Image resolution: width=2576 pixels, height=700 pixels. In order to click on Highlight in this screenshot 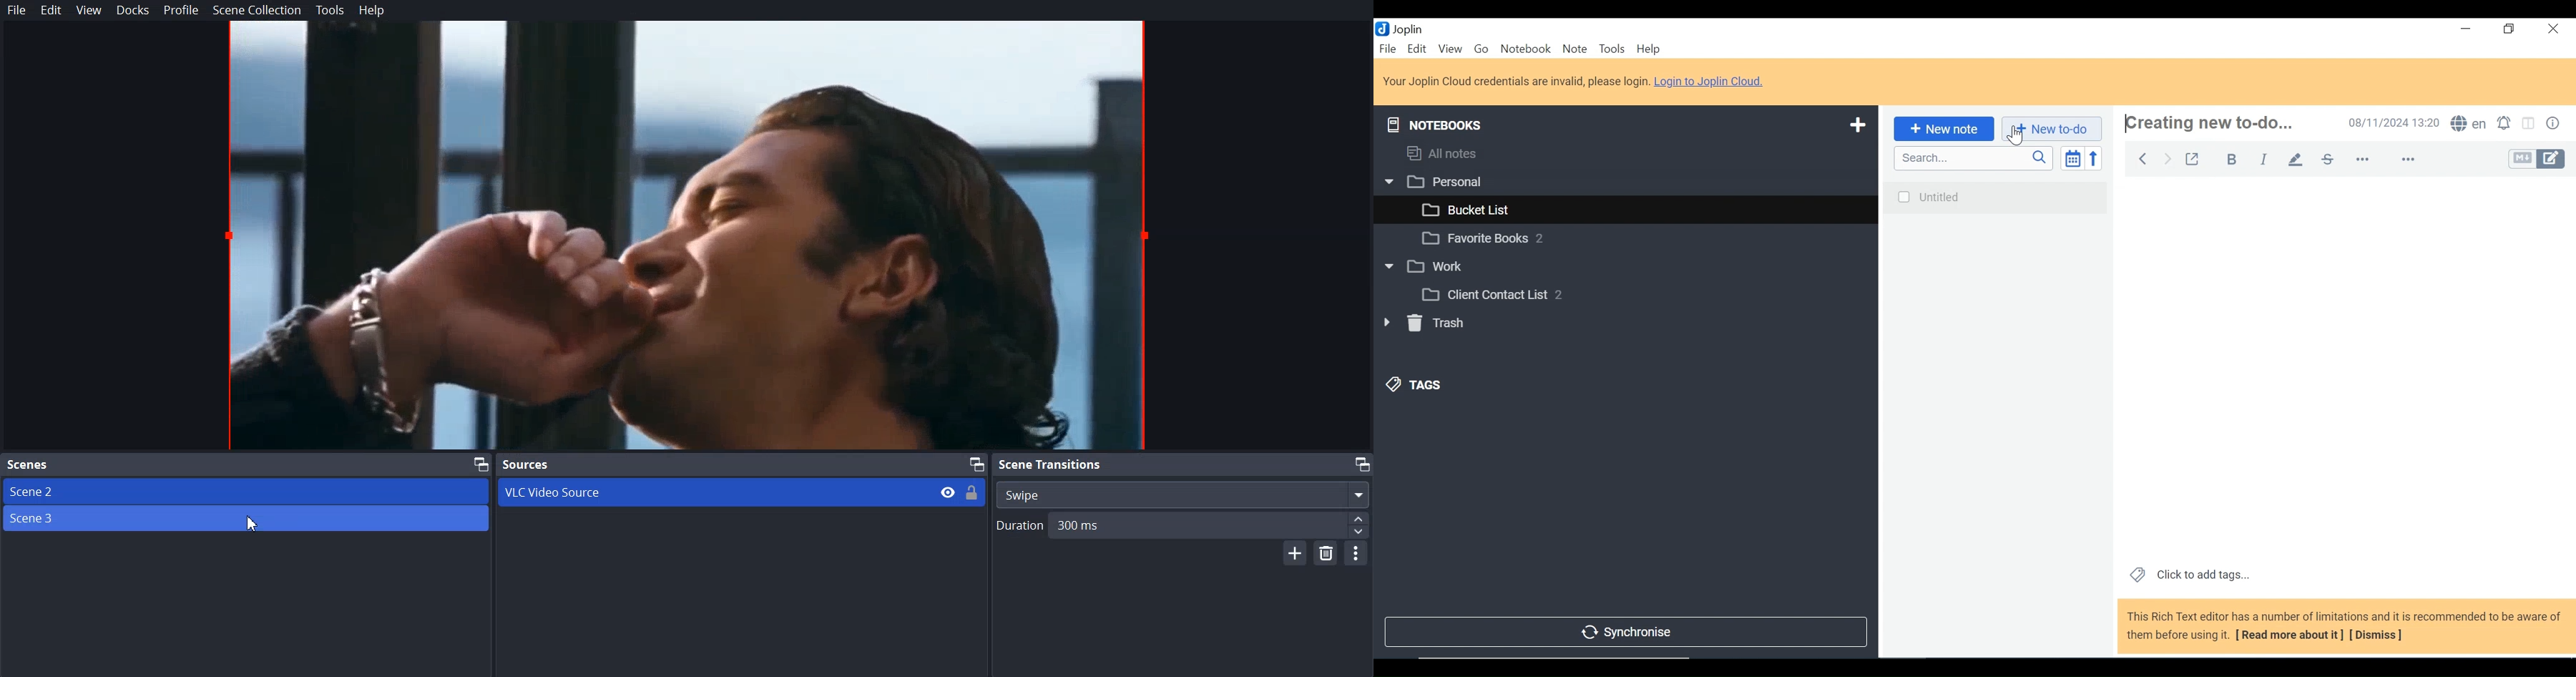, I will do `click(2300, 159)`.